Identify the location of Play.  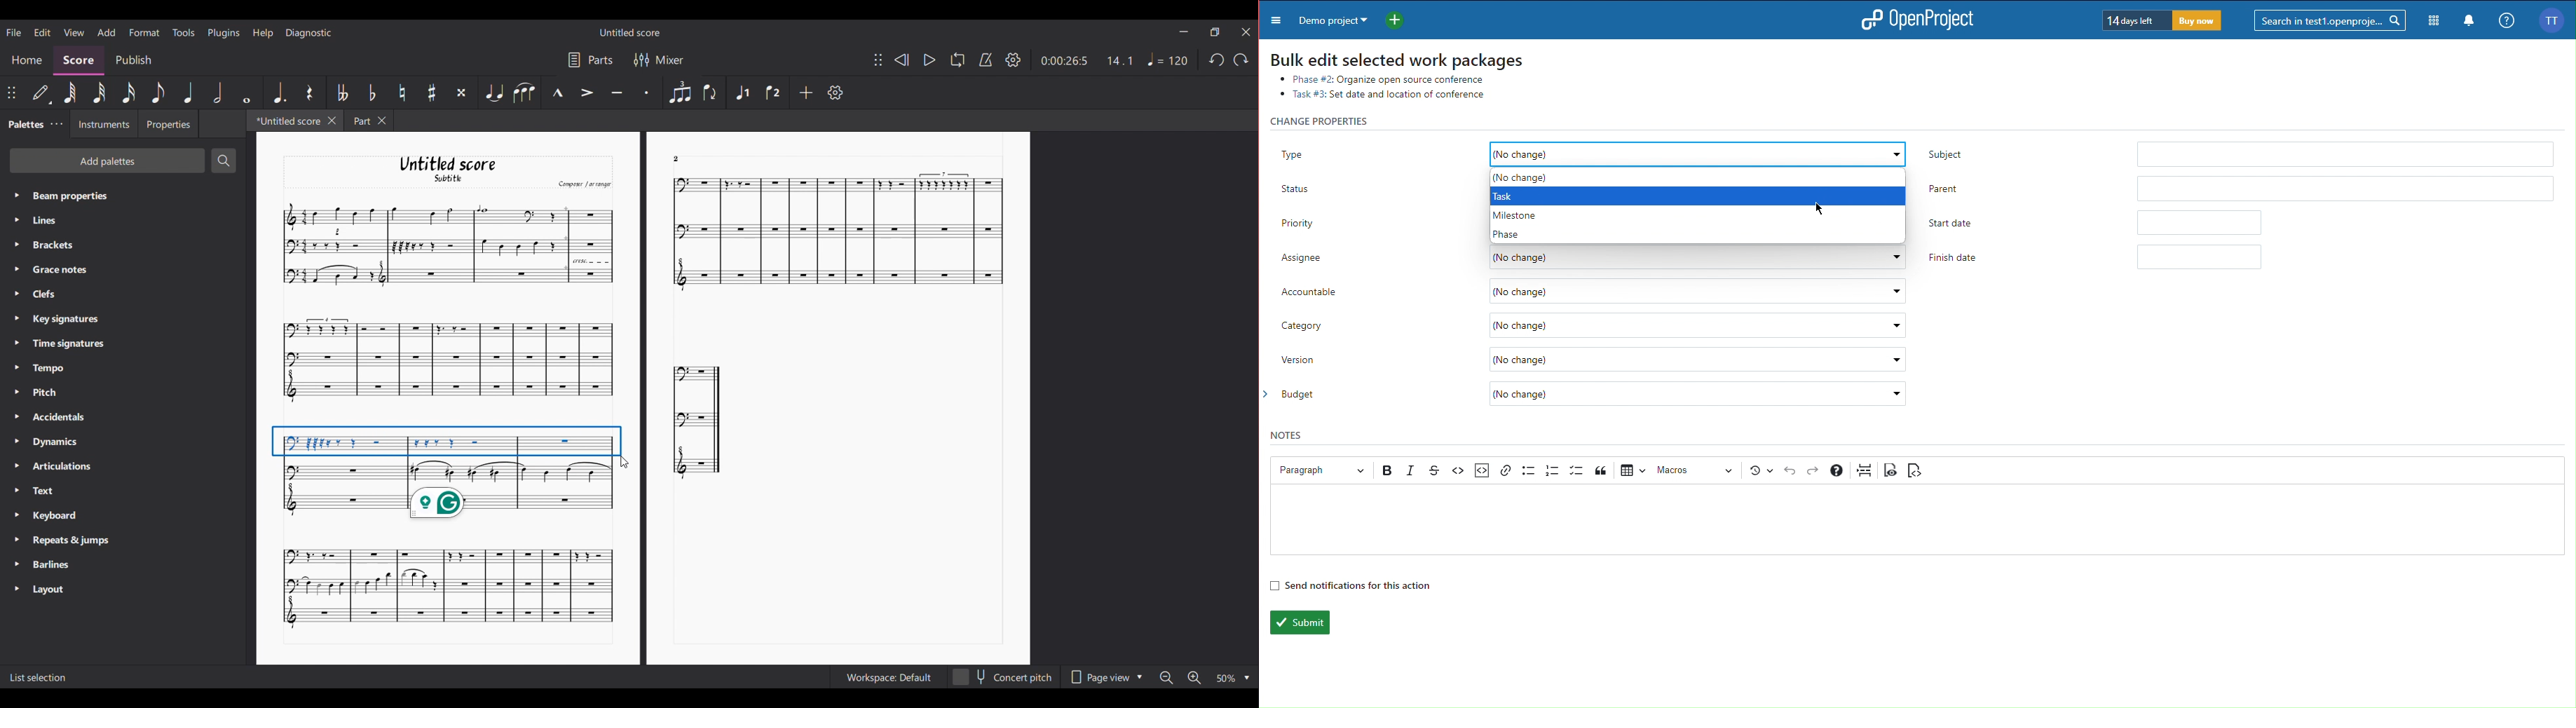
(930, 60).